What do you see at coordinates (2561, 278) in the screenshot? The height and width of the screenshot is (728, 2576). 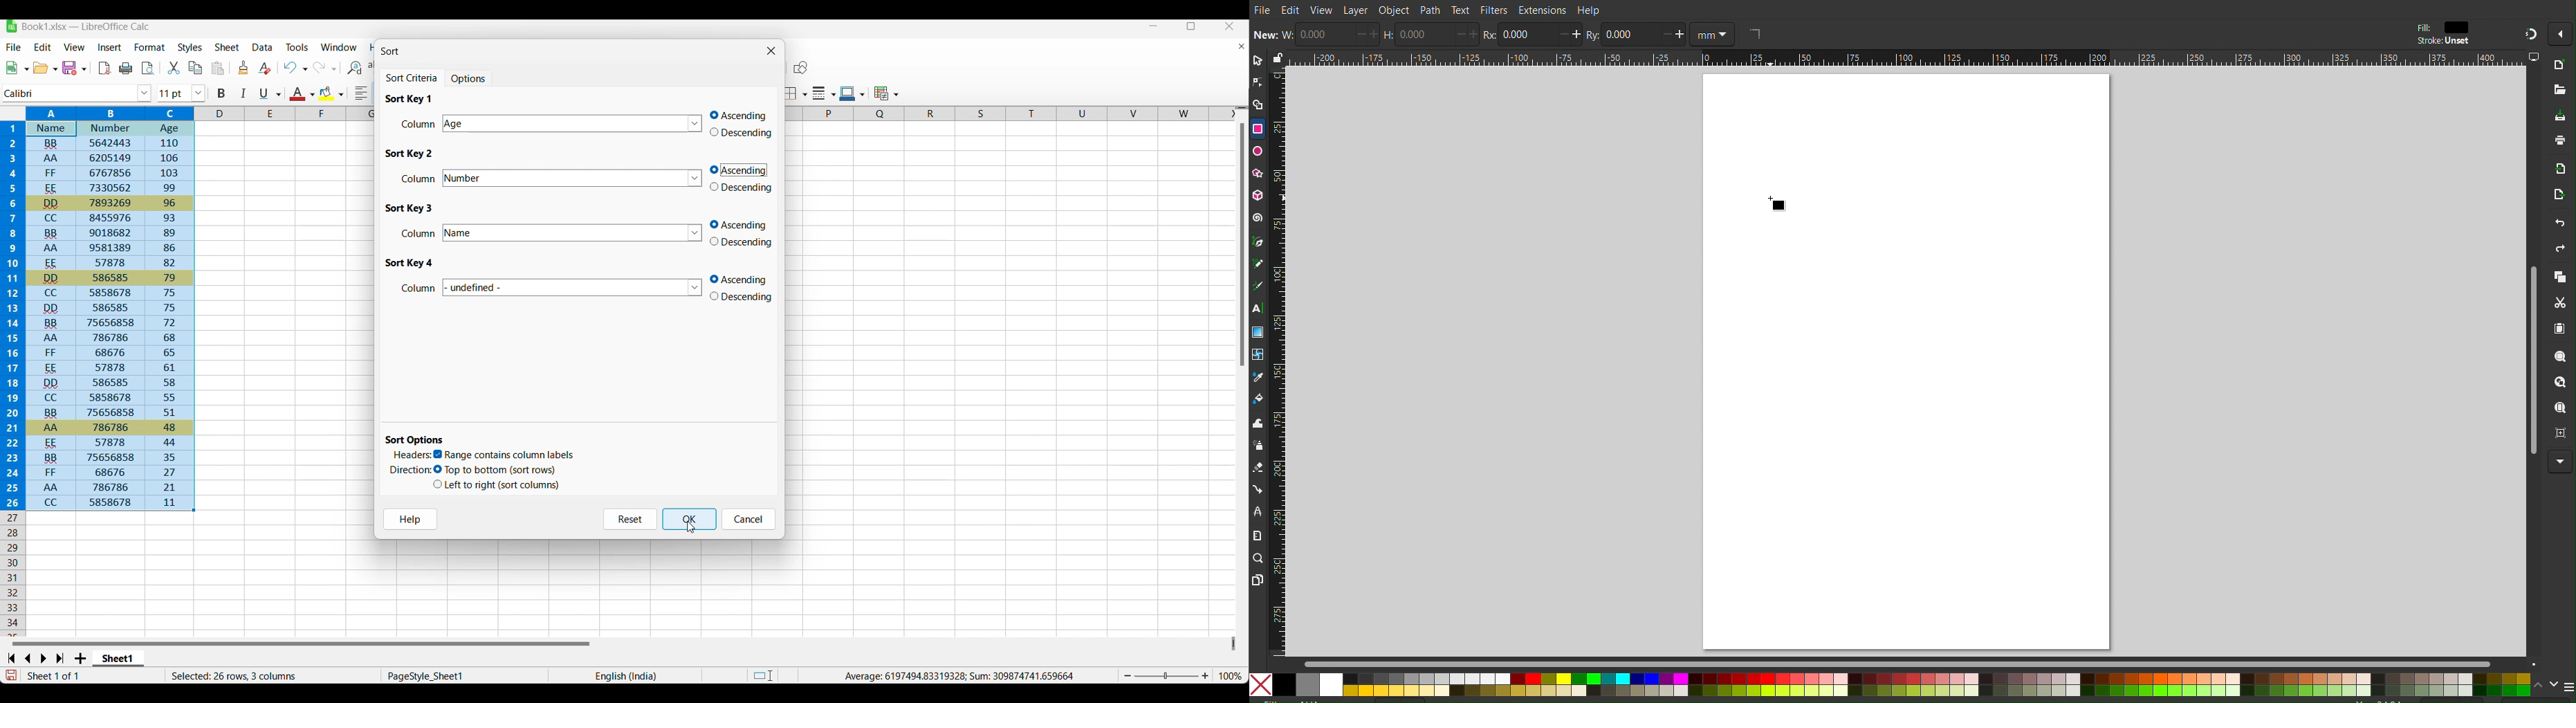 I see `Copy` at bounding box center [2561, 278].